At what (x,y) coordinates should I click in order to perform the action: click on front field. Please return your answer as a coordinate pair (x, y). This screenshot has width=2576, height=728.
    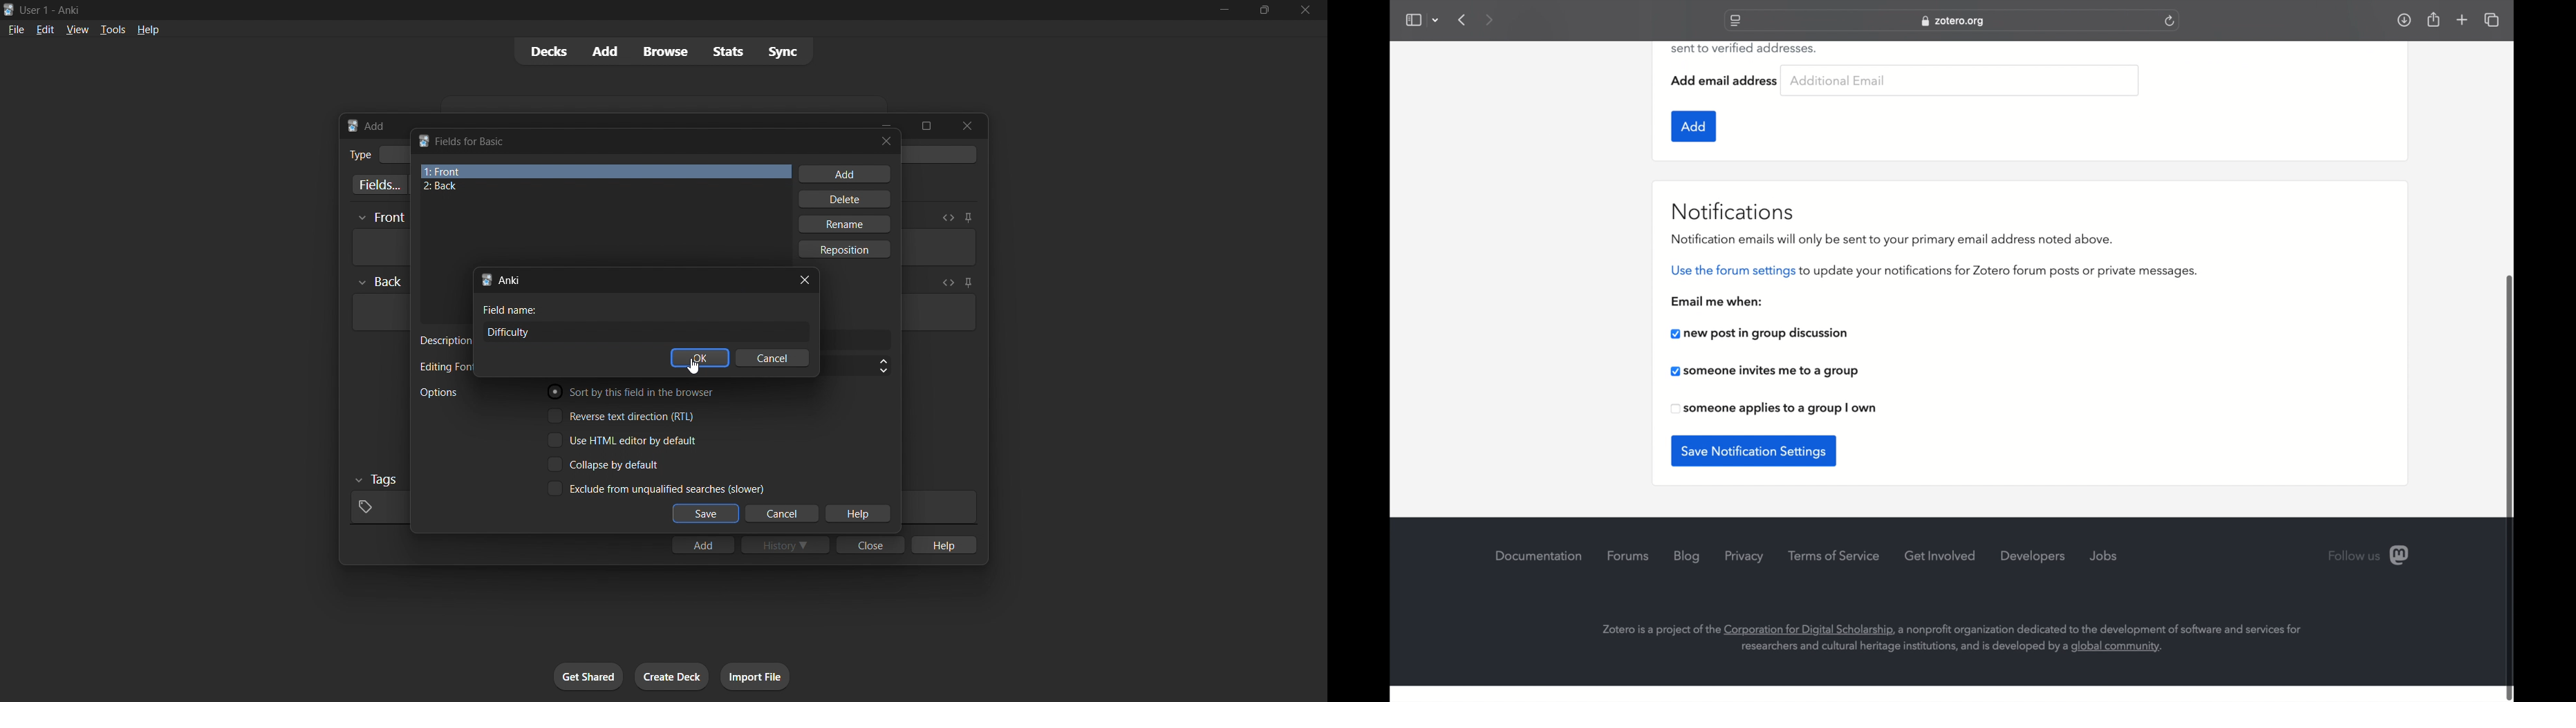
    Looking at the image, I should click on (606, 171).